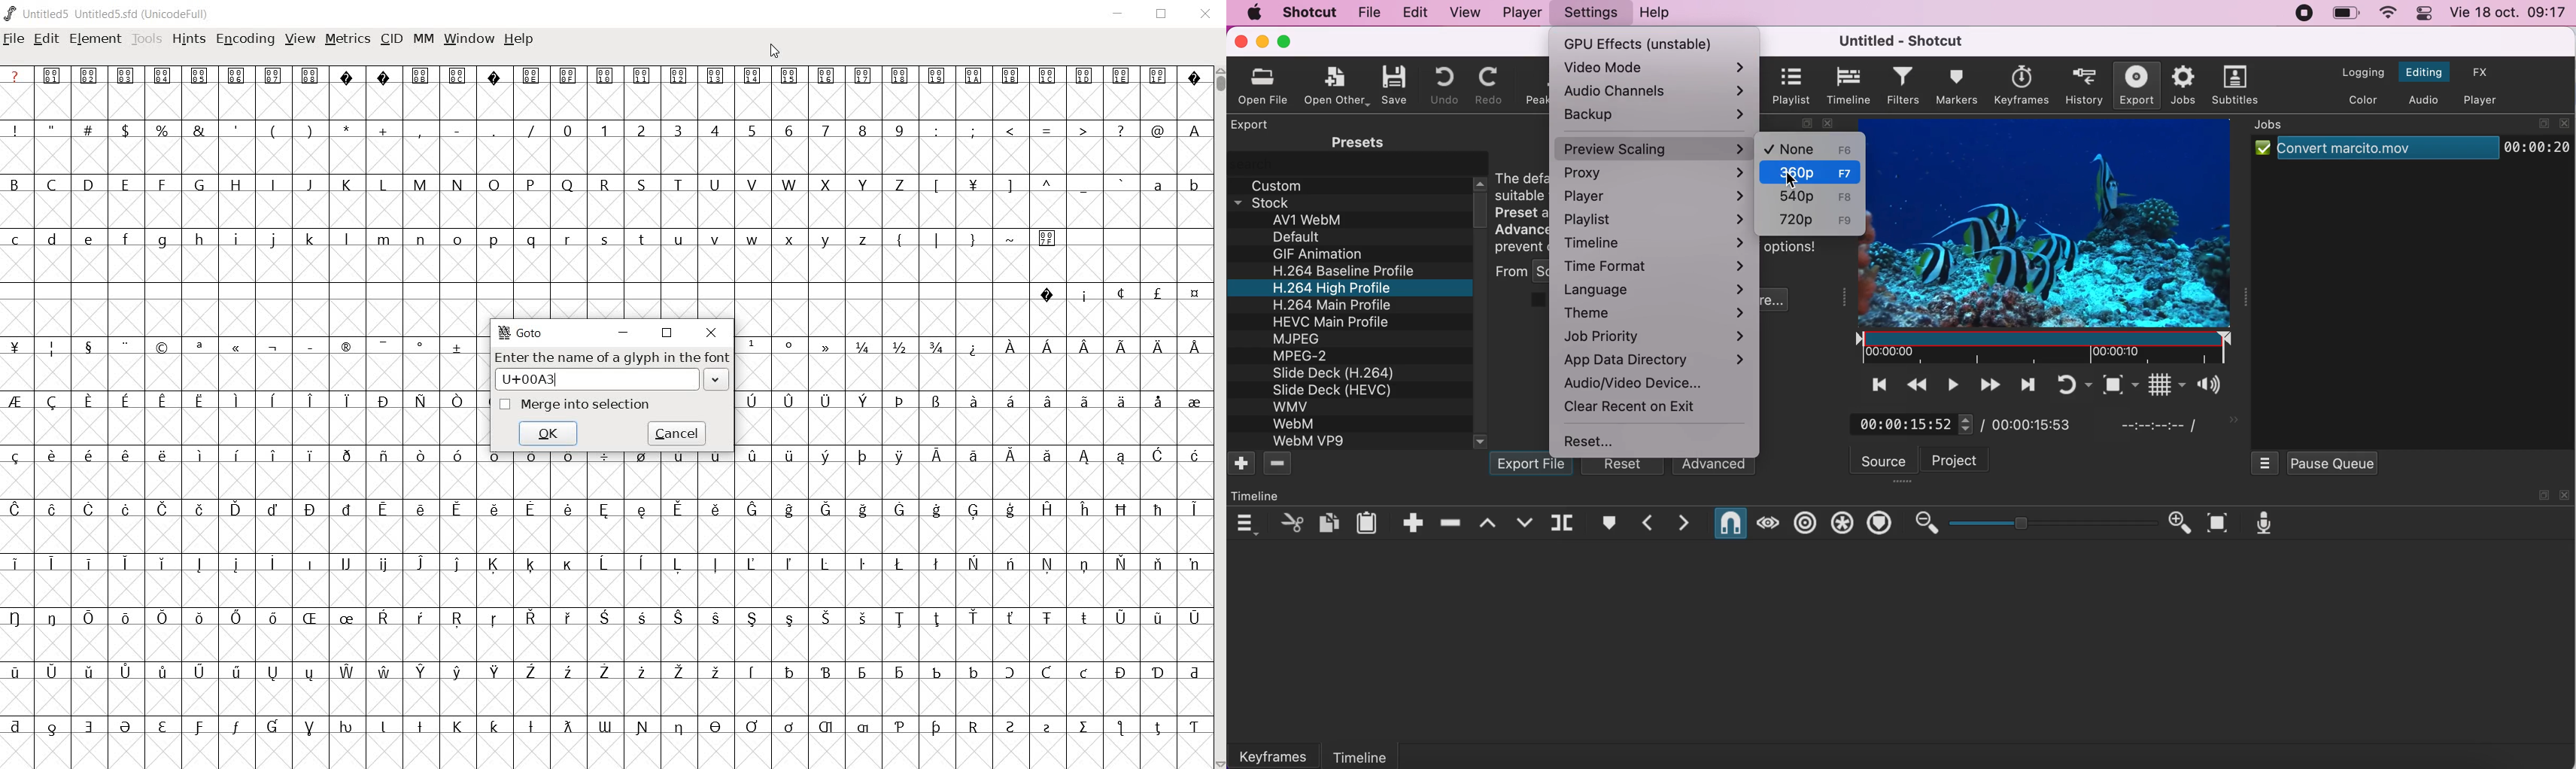 The image size is (2576, 784). Describe the element at coordinates (2235, 85) in the screenshot. I see `subtitles` at that location.